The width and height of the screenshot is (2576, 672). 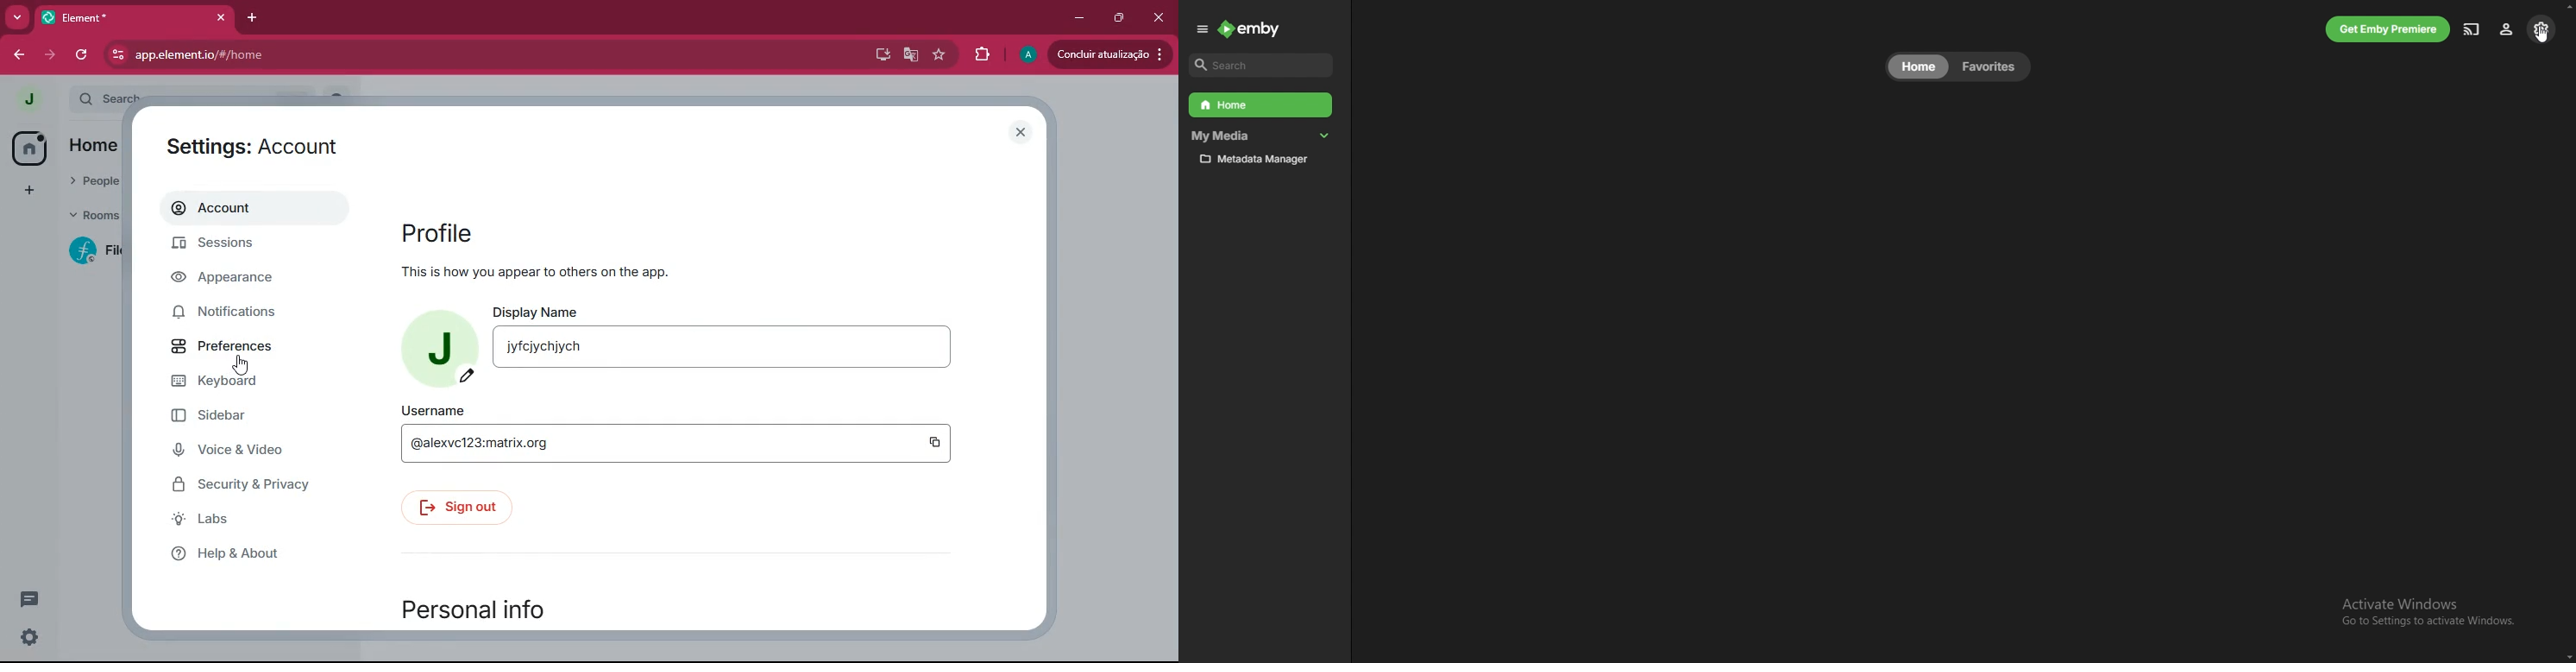 I want to click on profile, so click(x=552, y=231).